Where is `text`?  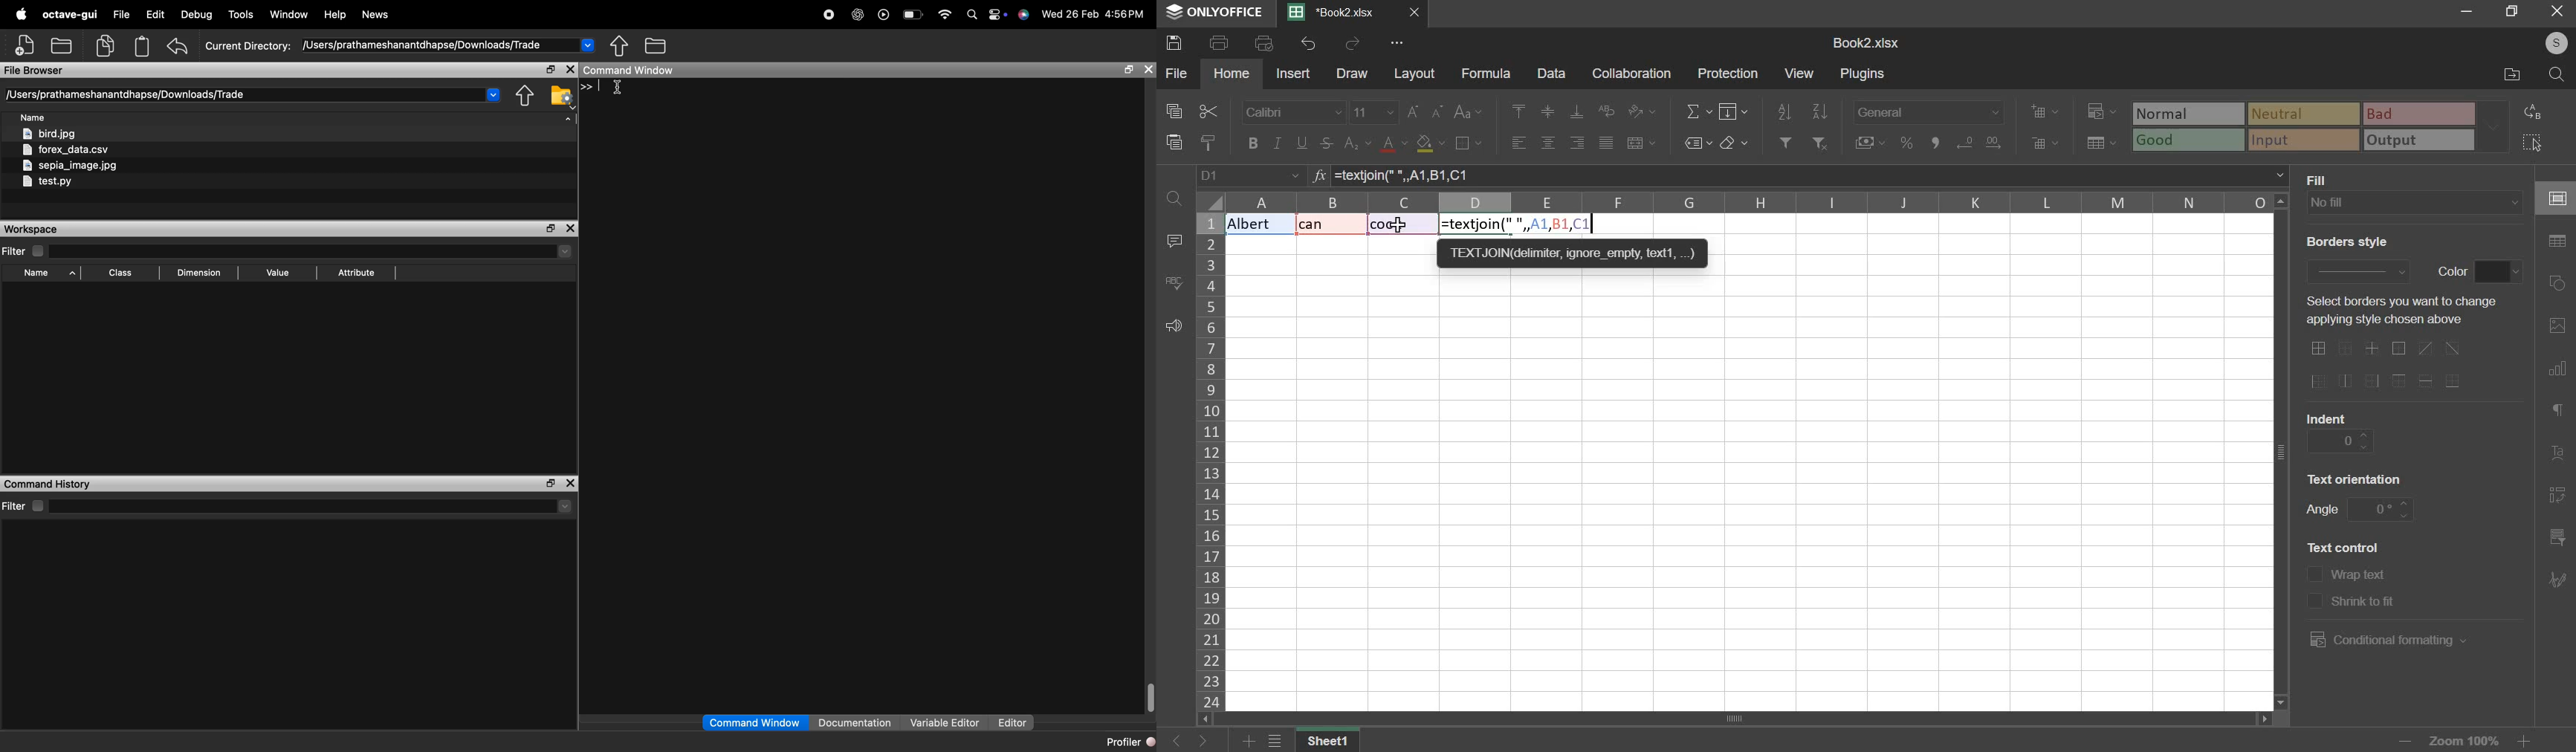 text is located at coordinates (2361, 577).